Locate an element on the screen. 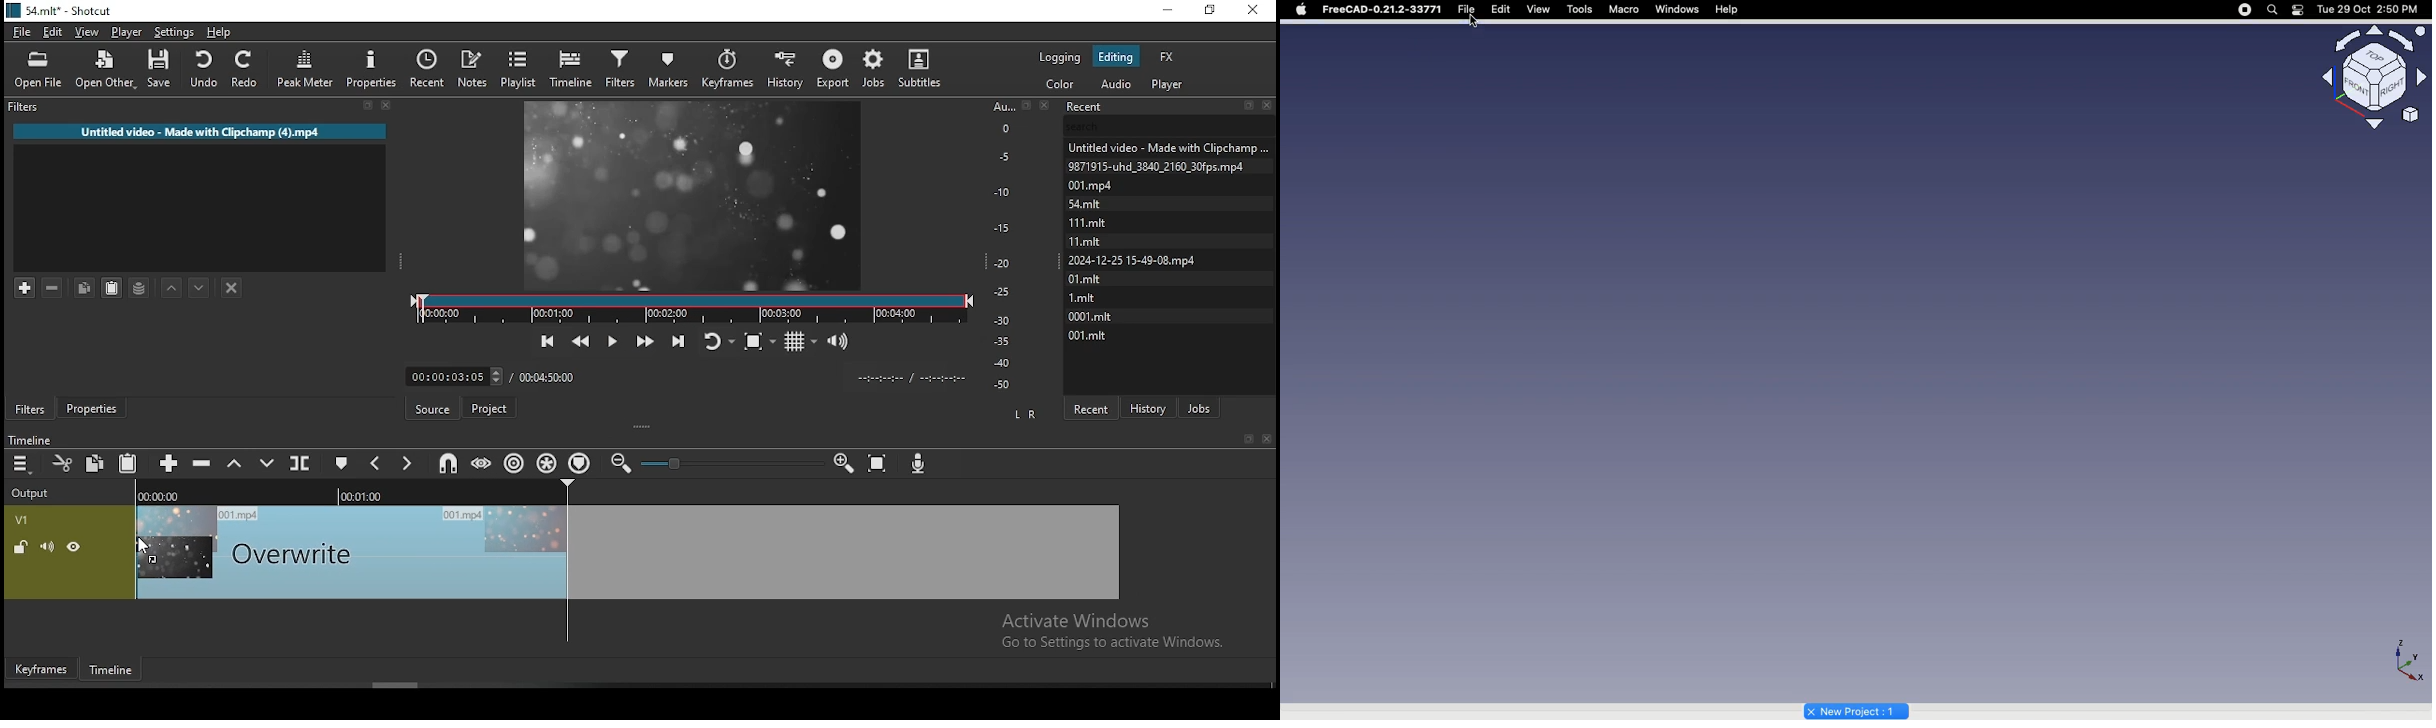 The width and height of the screenshot is (2436, 728). copy is located at coordinates (94, 462).